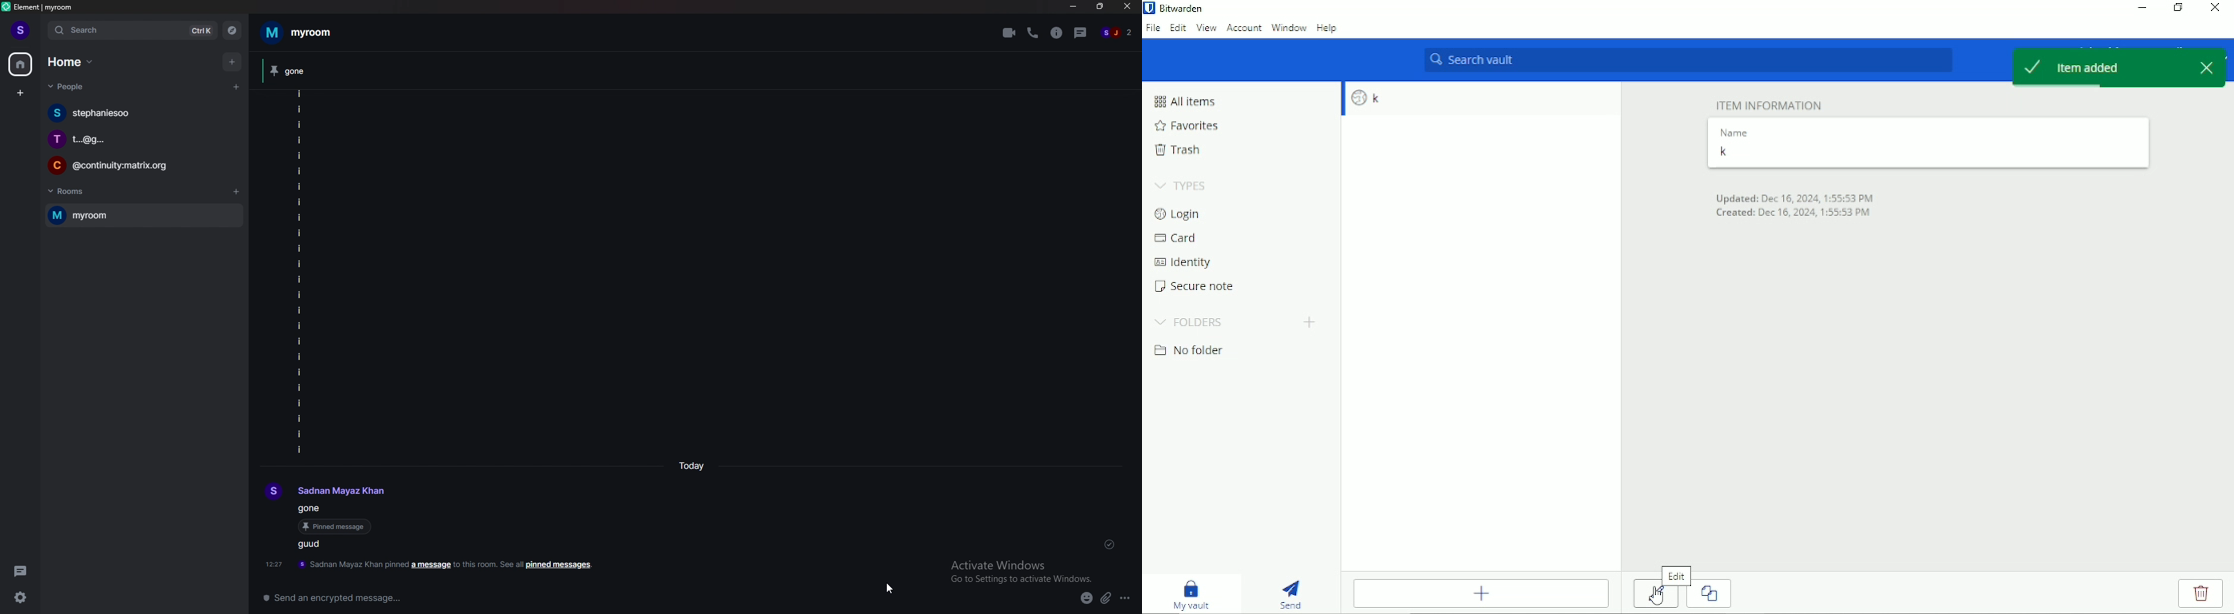 The image size is (2240, 616). What do you see at coordinates (2201, 594) in the screenshot?
I see `Delete` at bounding box center [2201, 594].